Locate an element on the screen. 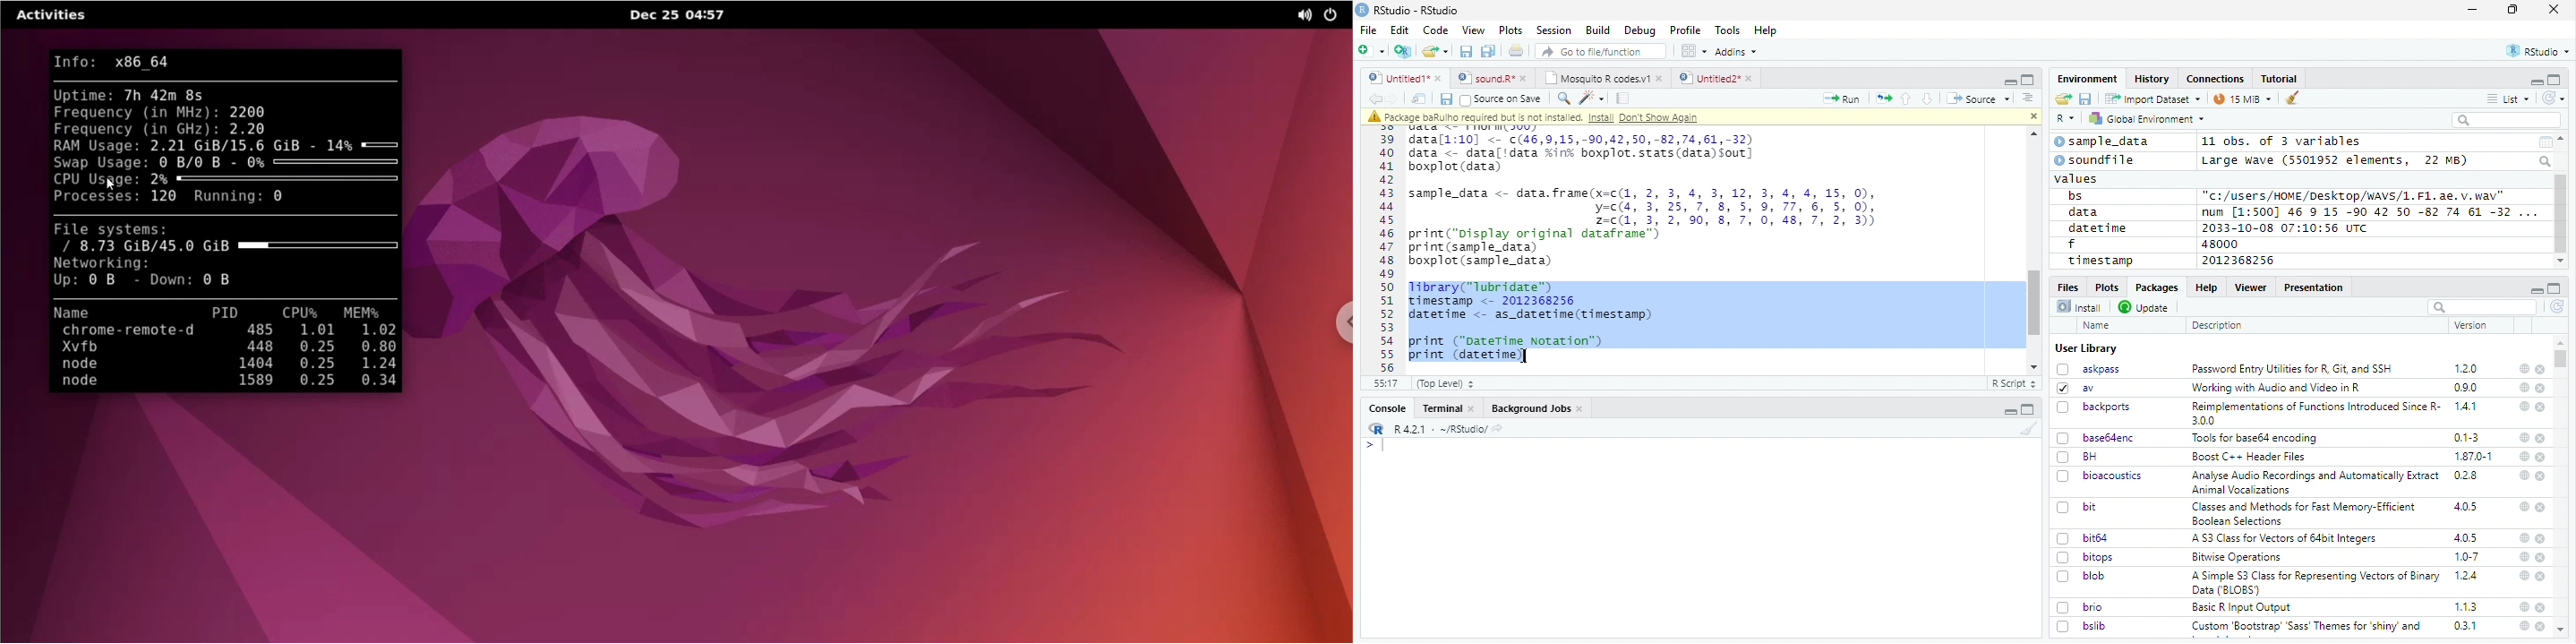 This screenshot has width=2576, height=644. close is located at coordinates (2031, 115).